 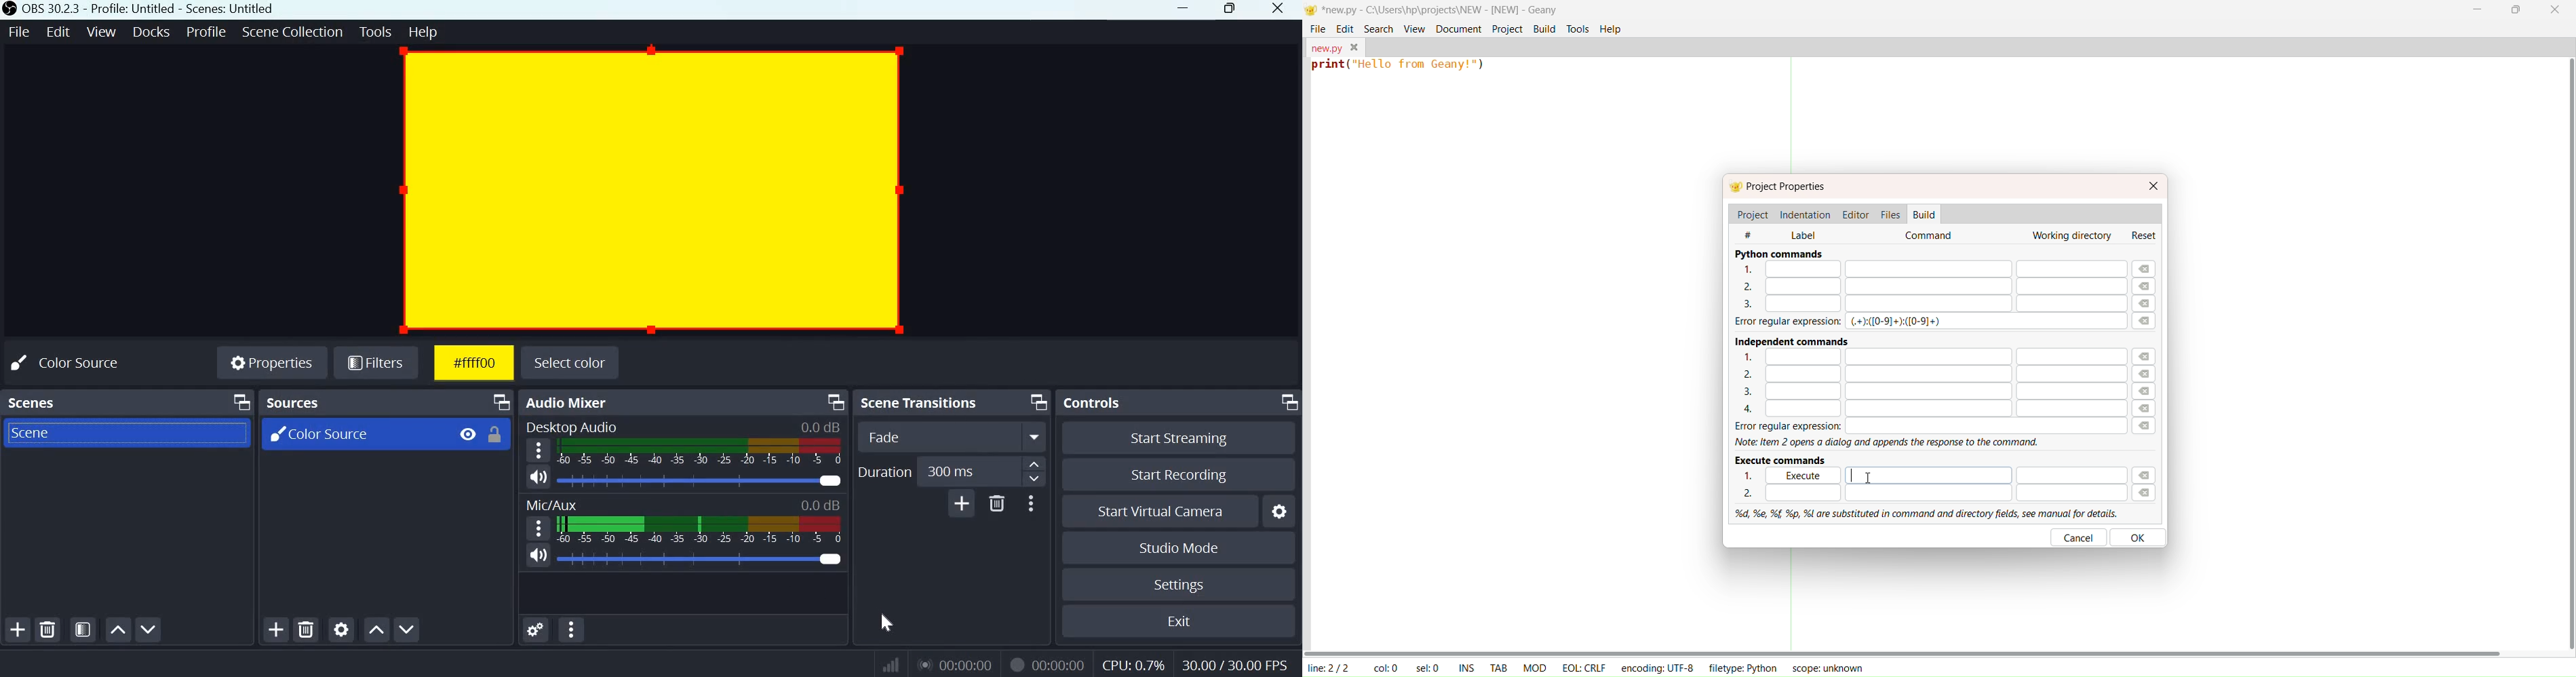 I want to click on Desktop Audio, so click(x=571, y=425).